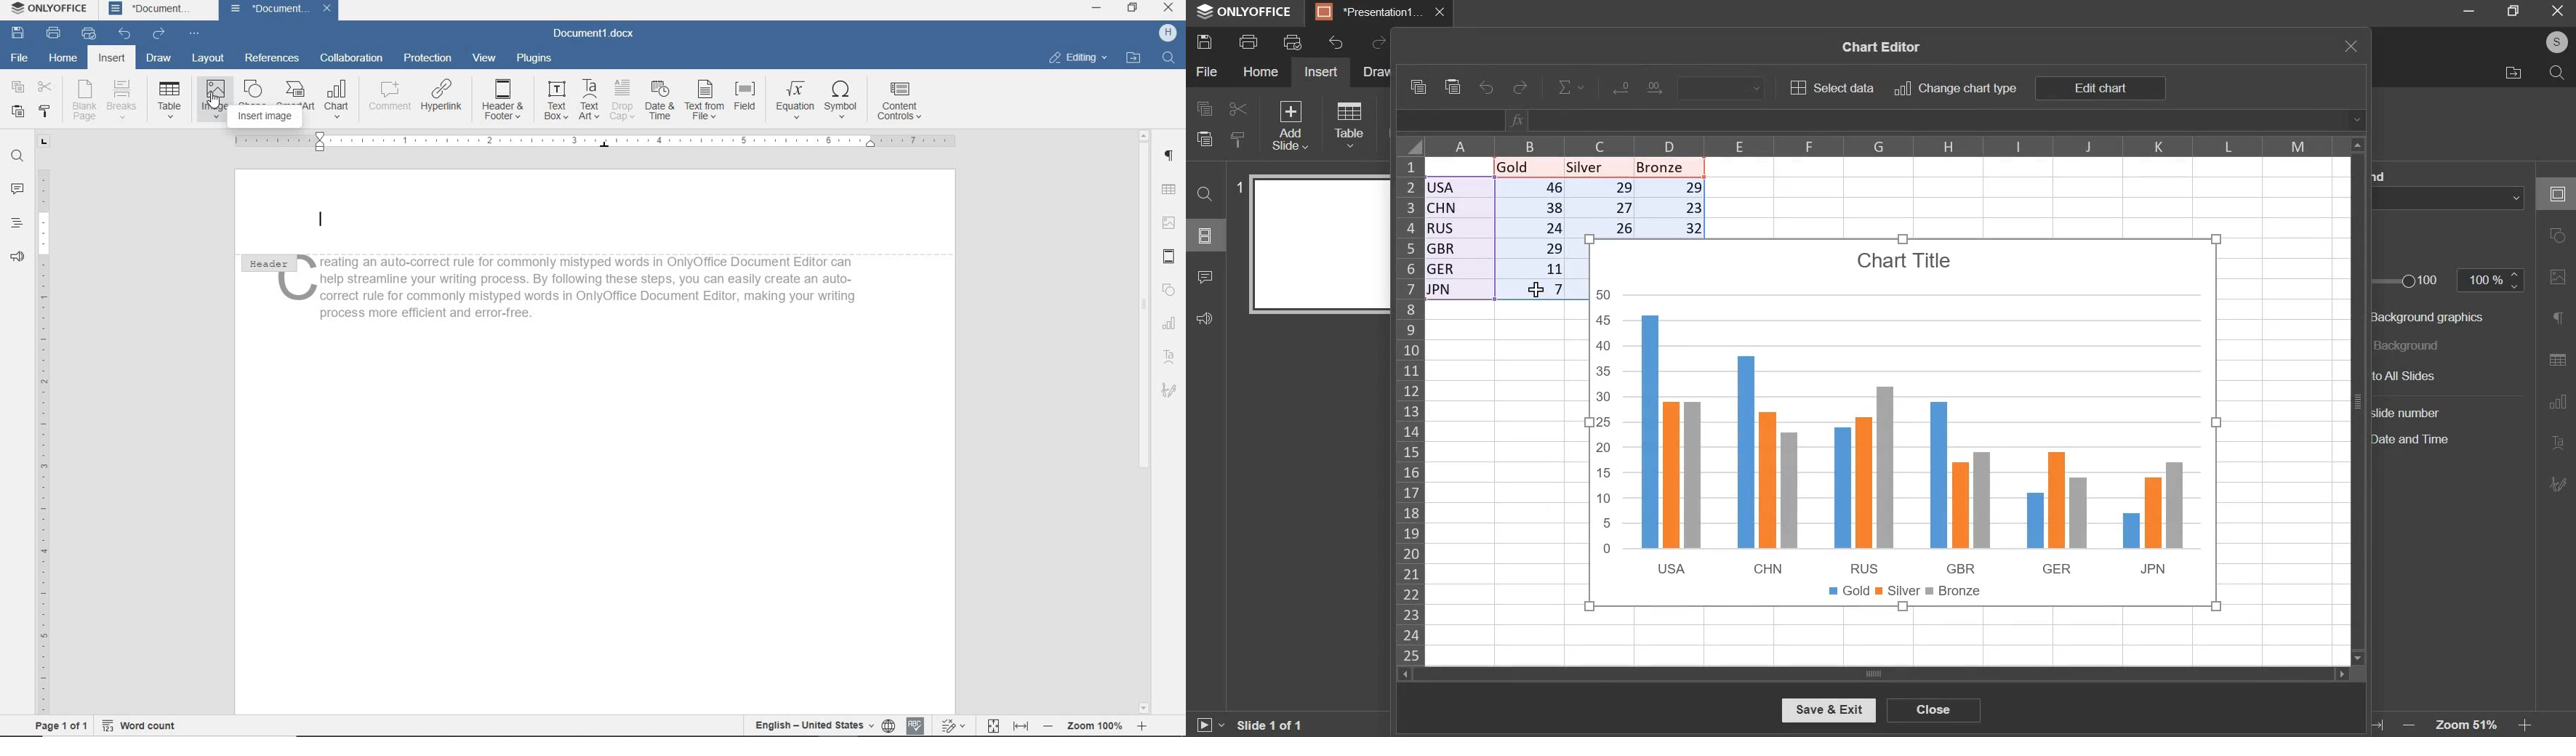 This screenshot has height=756, width=2576. Describe the element at coordinates (1204, 235) in the screenshot. I see `slide menu` at that location.